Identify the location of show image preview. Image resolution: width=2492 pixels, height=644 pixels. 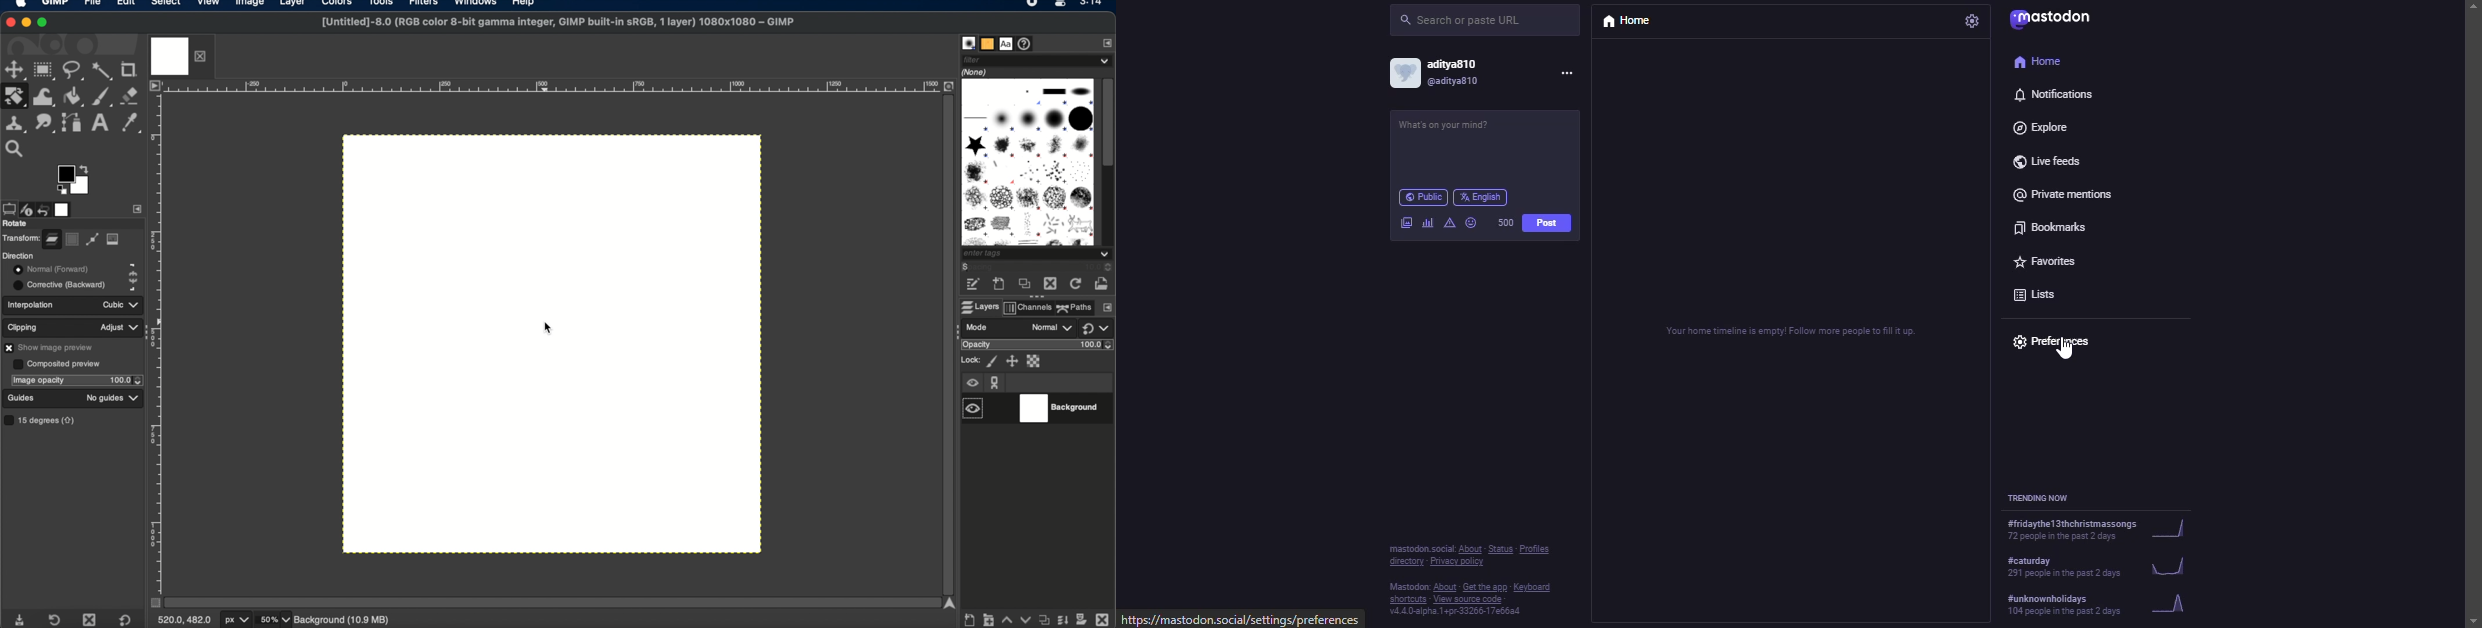
(52, 347).